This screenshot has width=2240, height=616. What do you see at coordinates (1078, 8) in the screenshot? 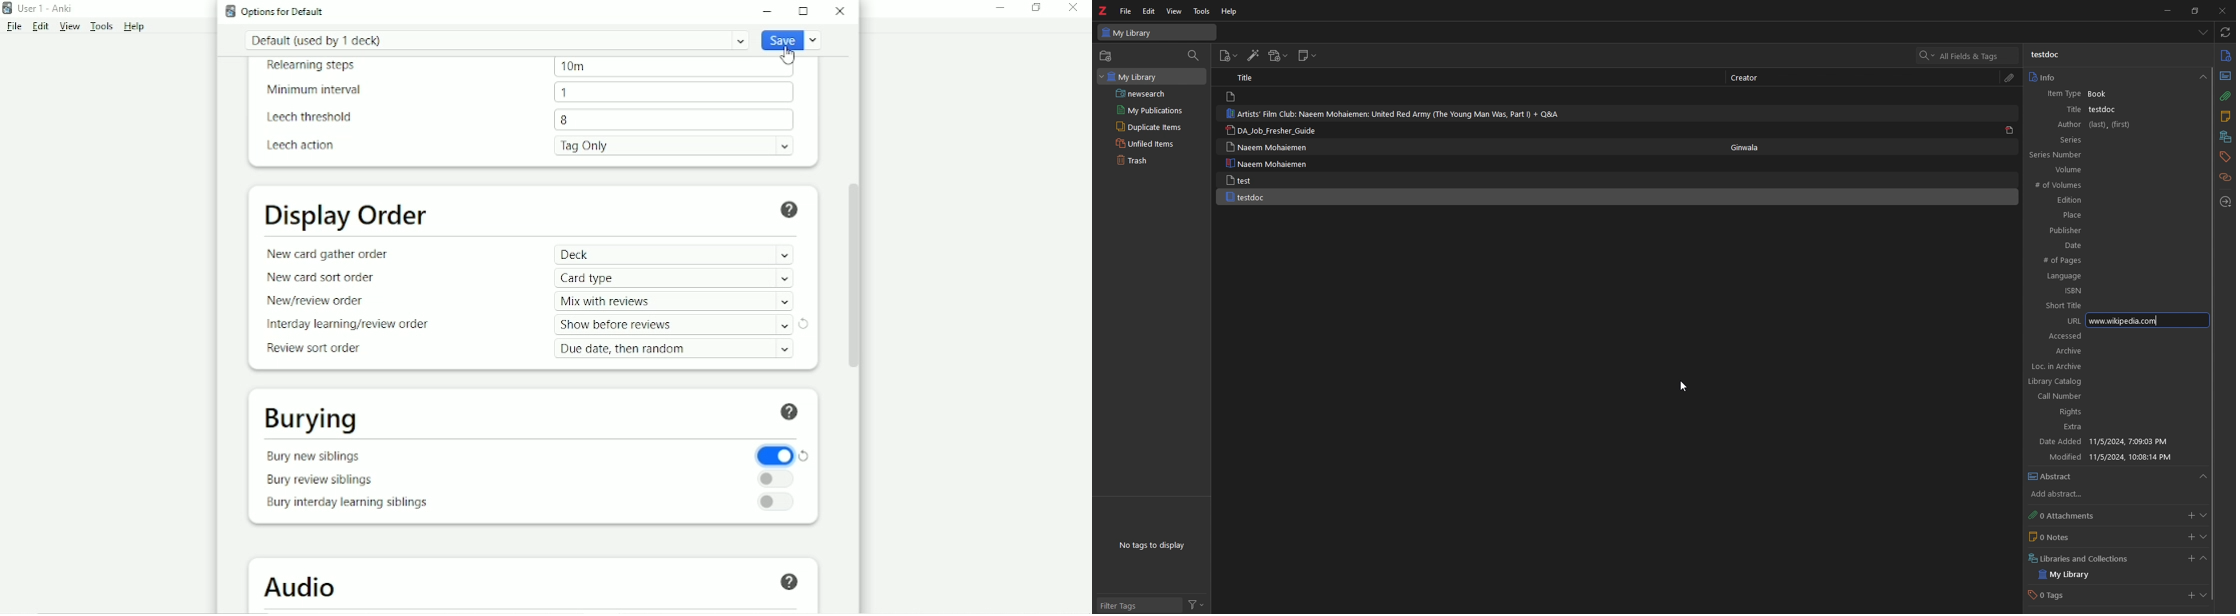
I see `Close` at bounding box center [1078, 8].